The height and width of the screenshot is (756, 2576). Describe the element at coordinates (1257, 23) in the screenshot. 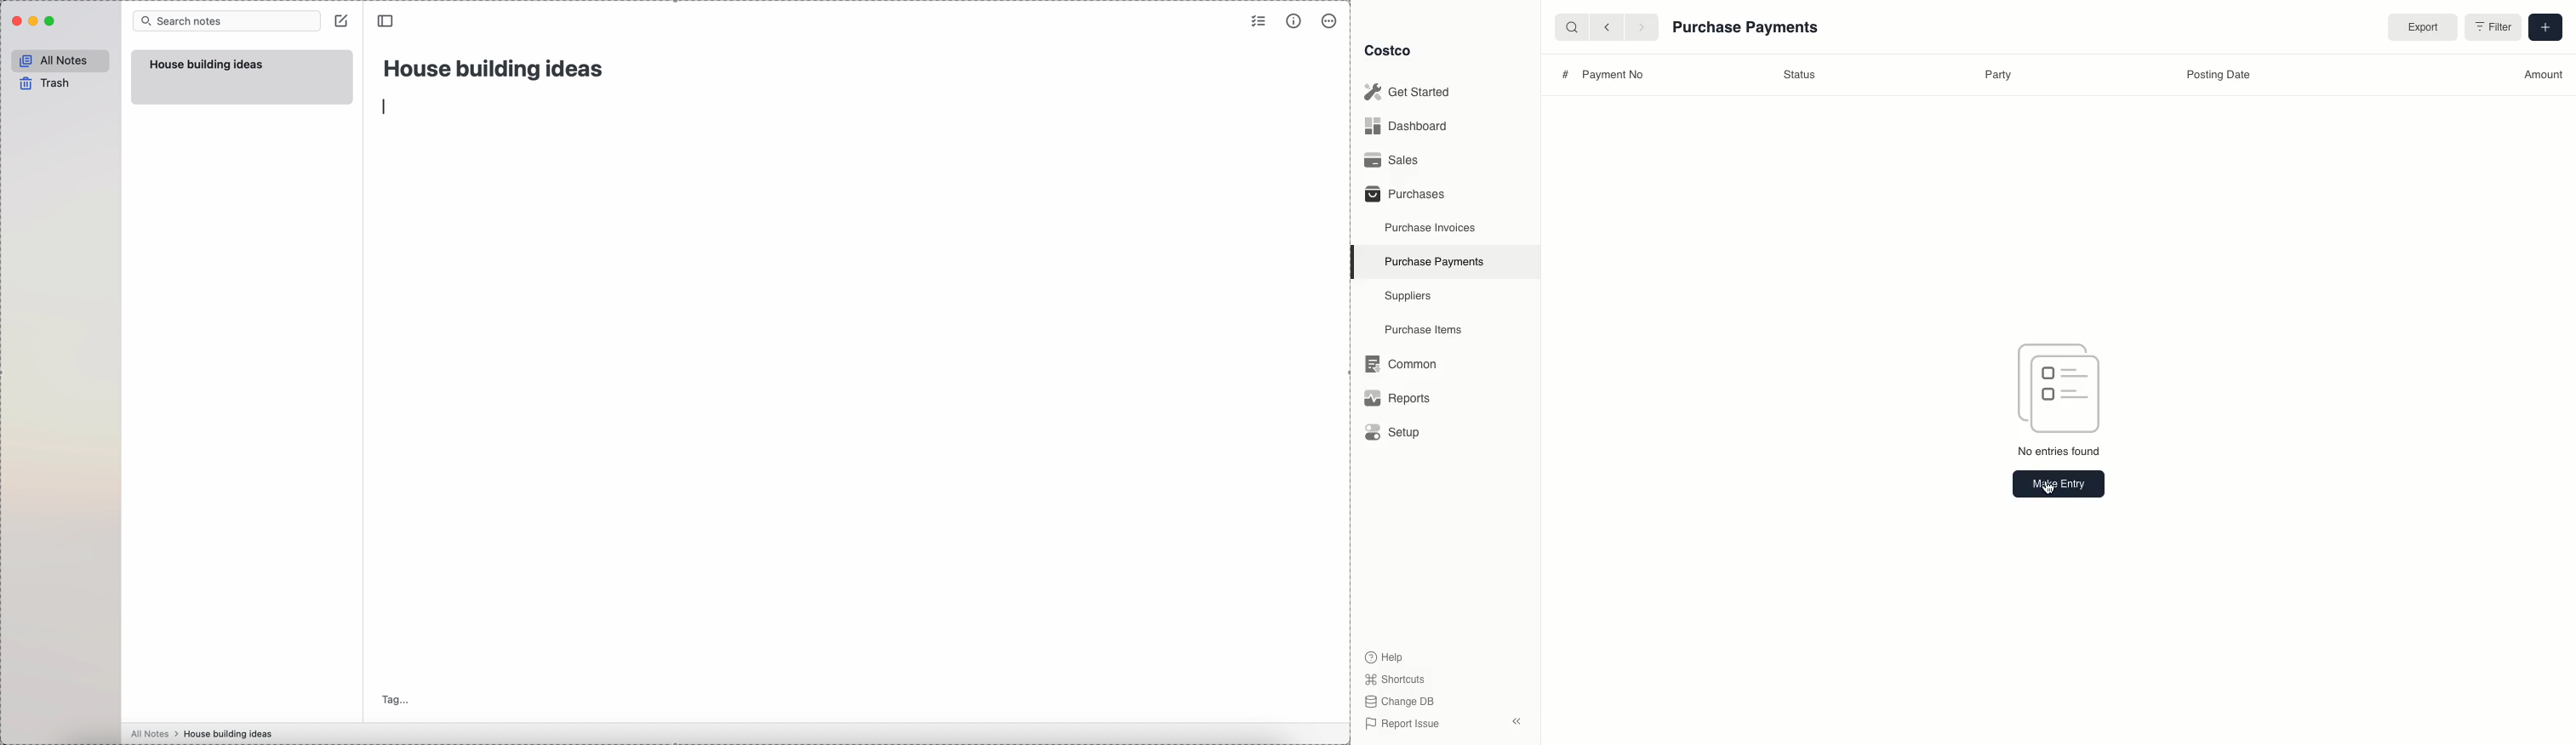

I see `check list` at that location.